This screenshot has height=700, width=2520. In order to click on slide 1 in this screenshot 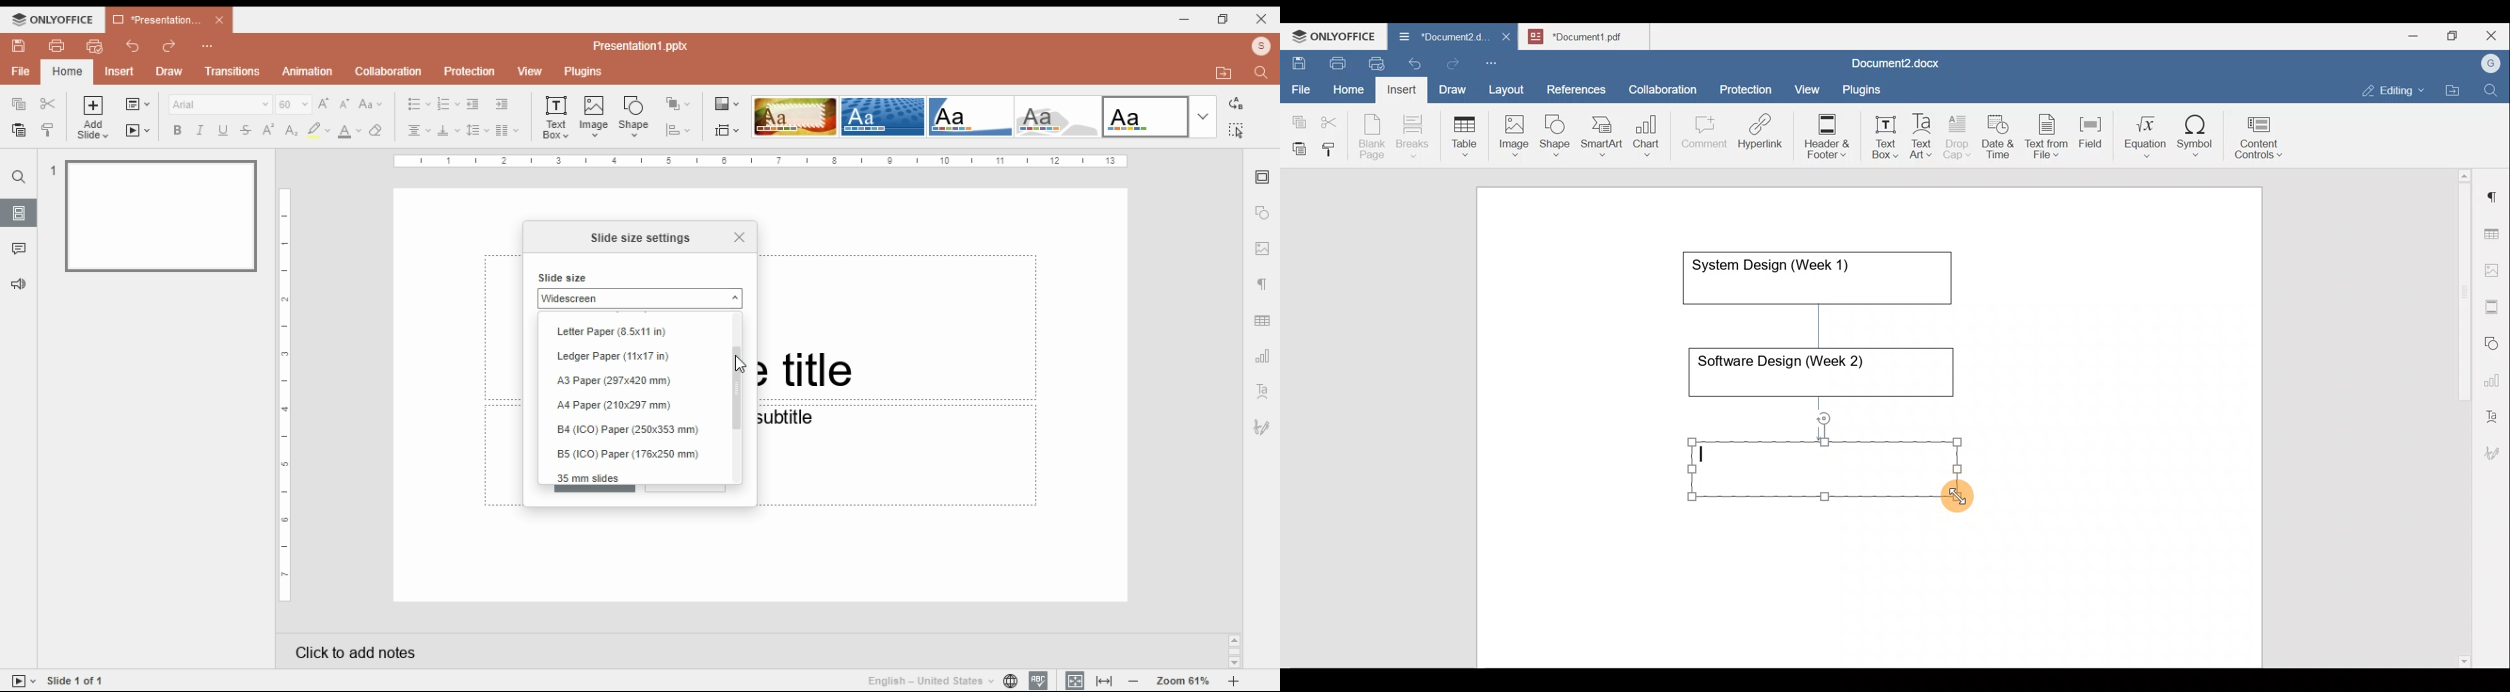, I will do `click(154, 214)`.